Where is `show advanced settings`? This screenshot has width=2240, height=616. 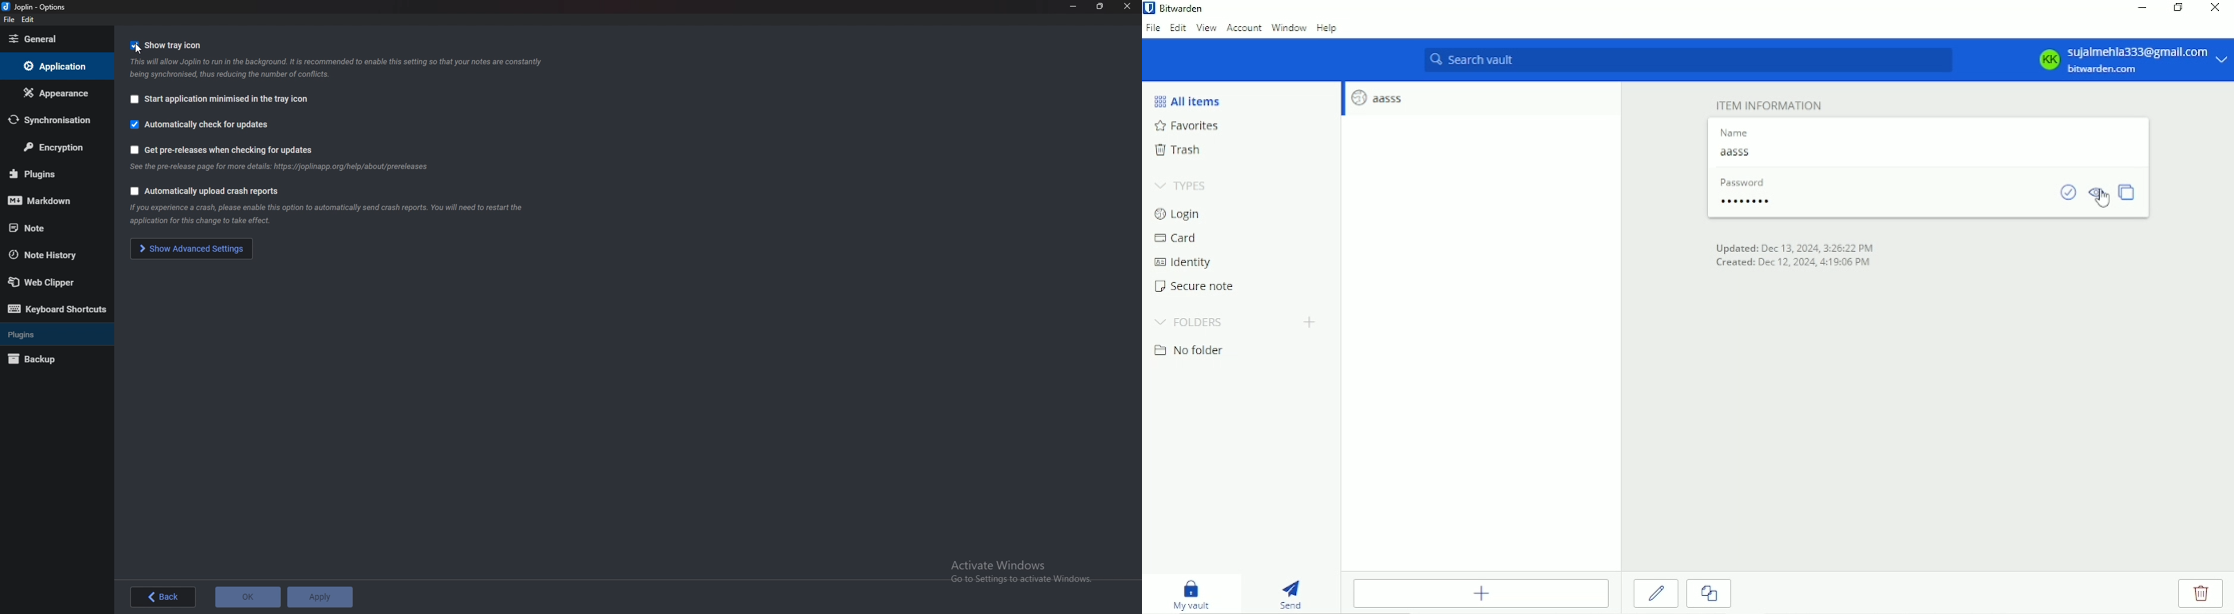
show advanced settings is located at coordinates (193, 248).